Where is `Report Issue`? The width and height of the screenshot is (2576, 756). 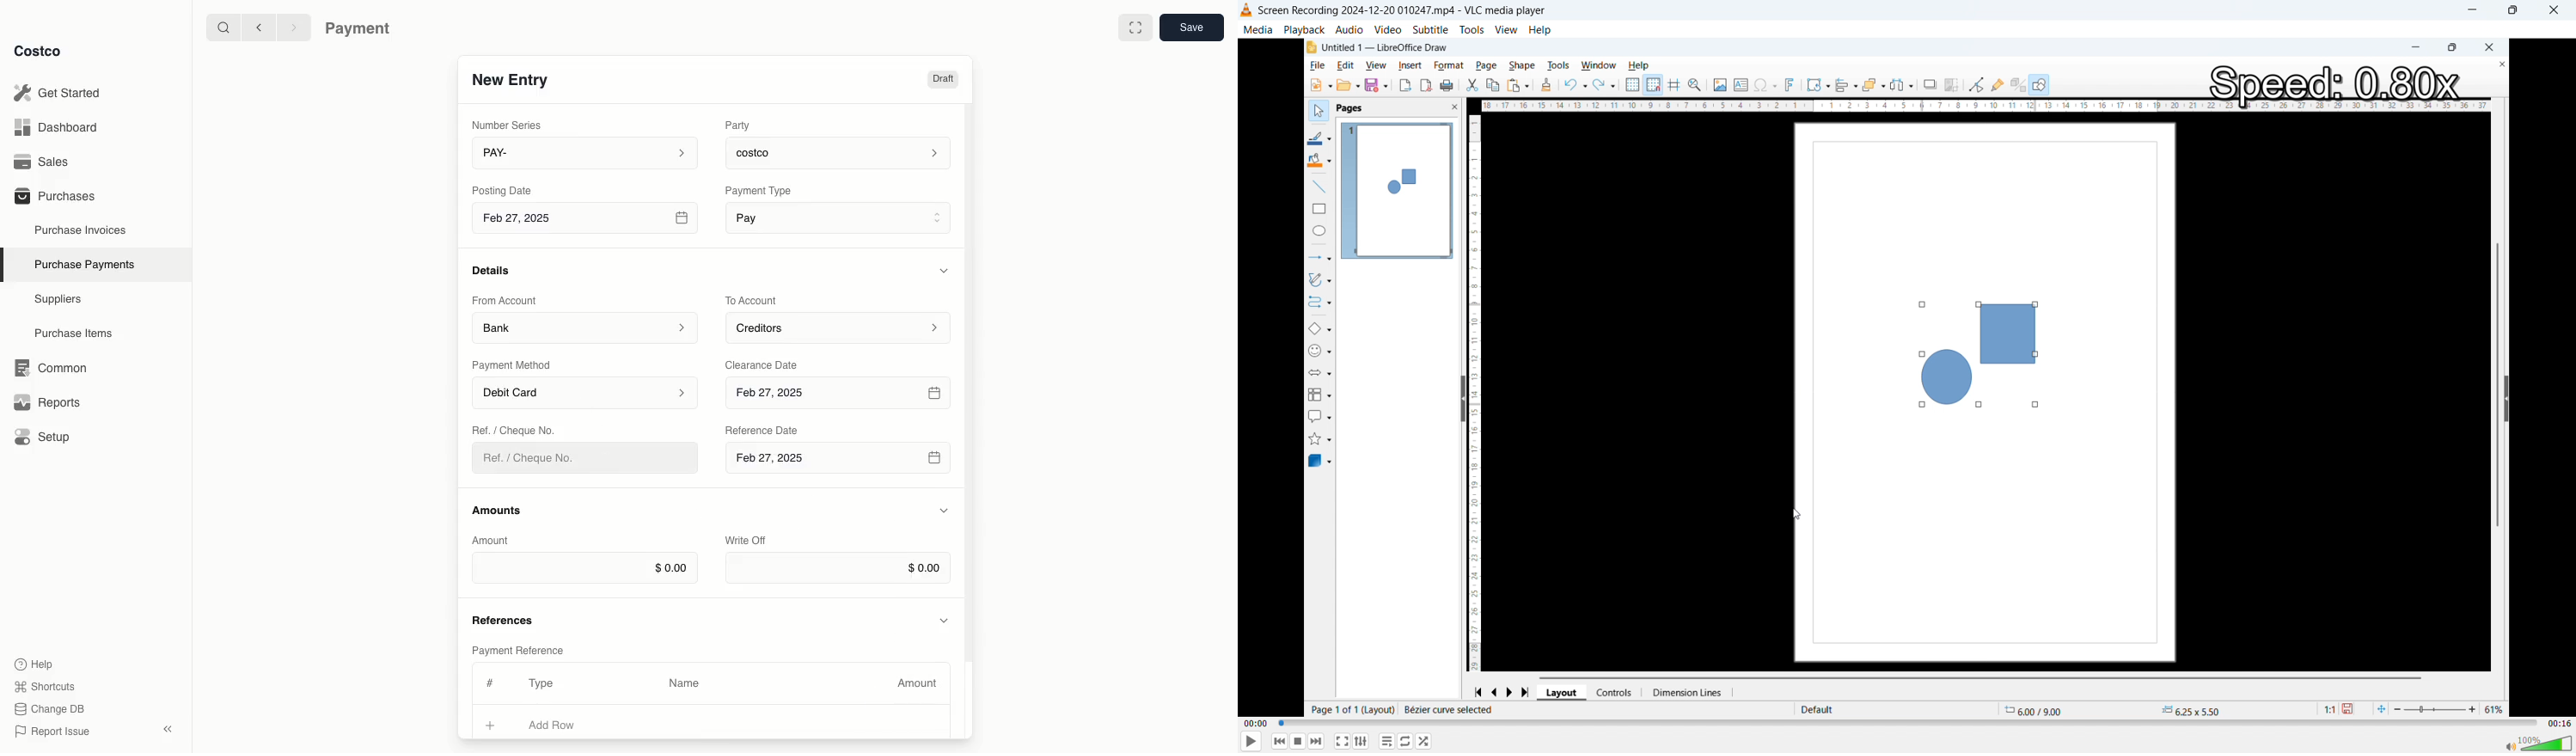
Report Issue is located at coordinates (52, 732).